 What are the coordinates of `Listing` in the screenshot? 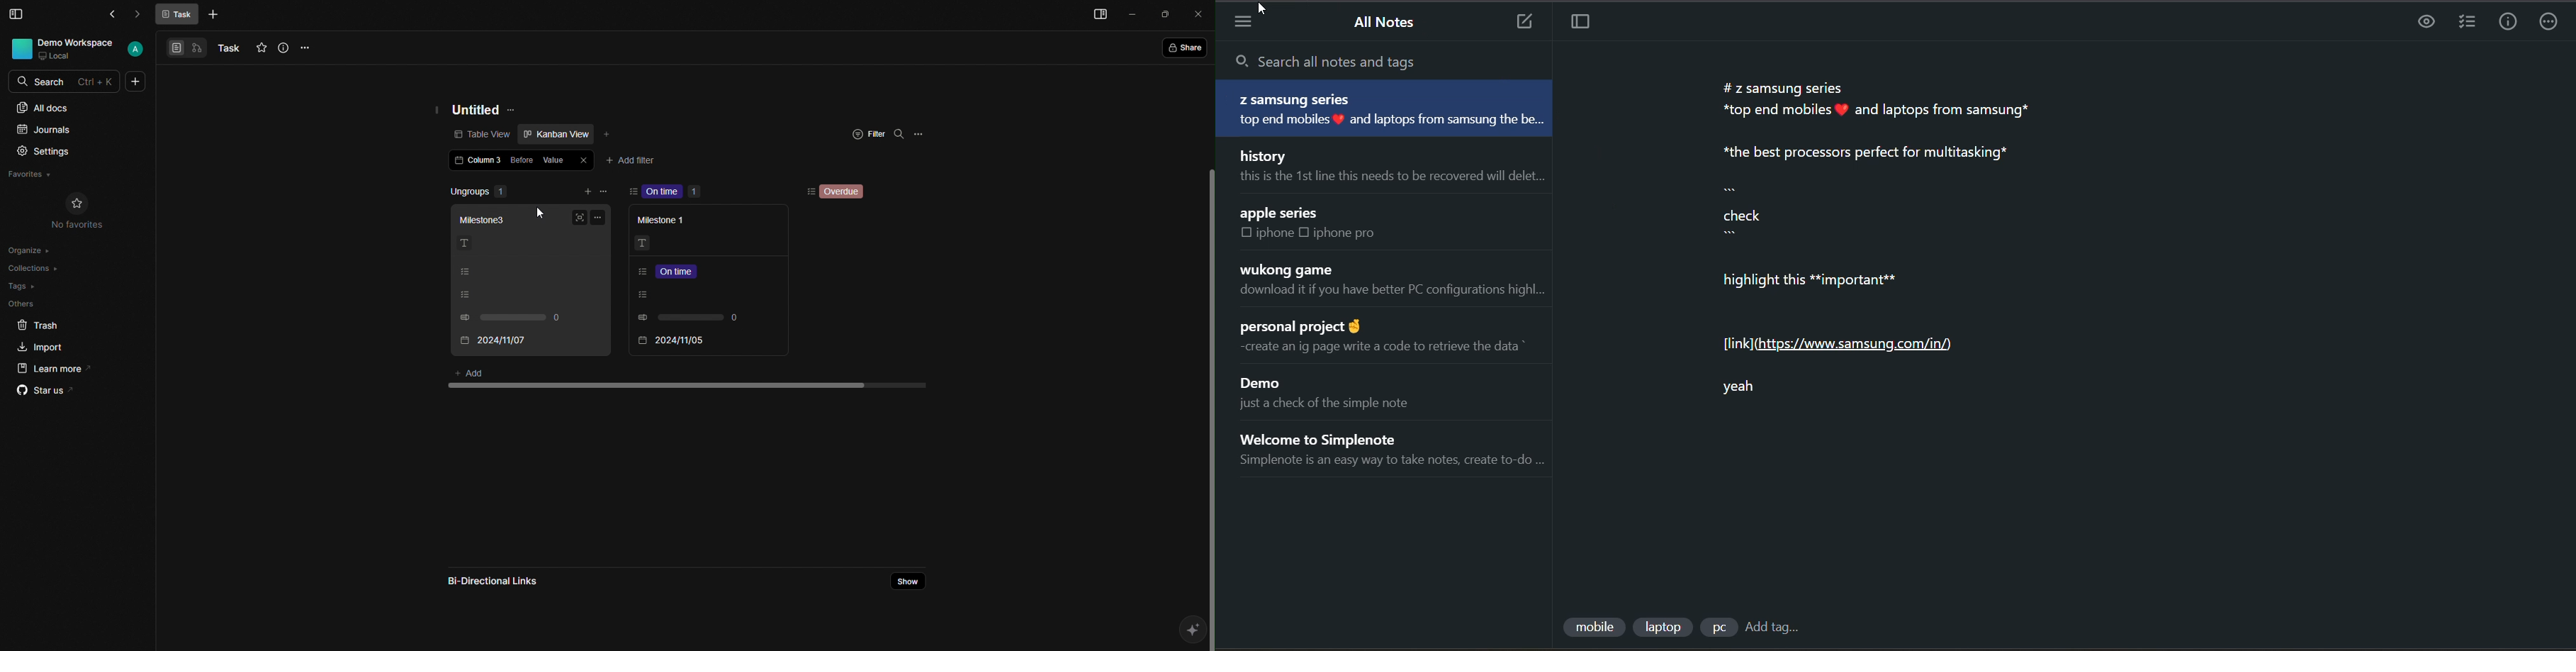 It's located at (475, 295).